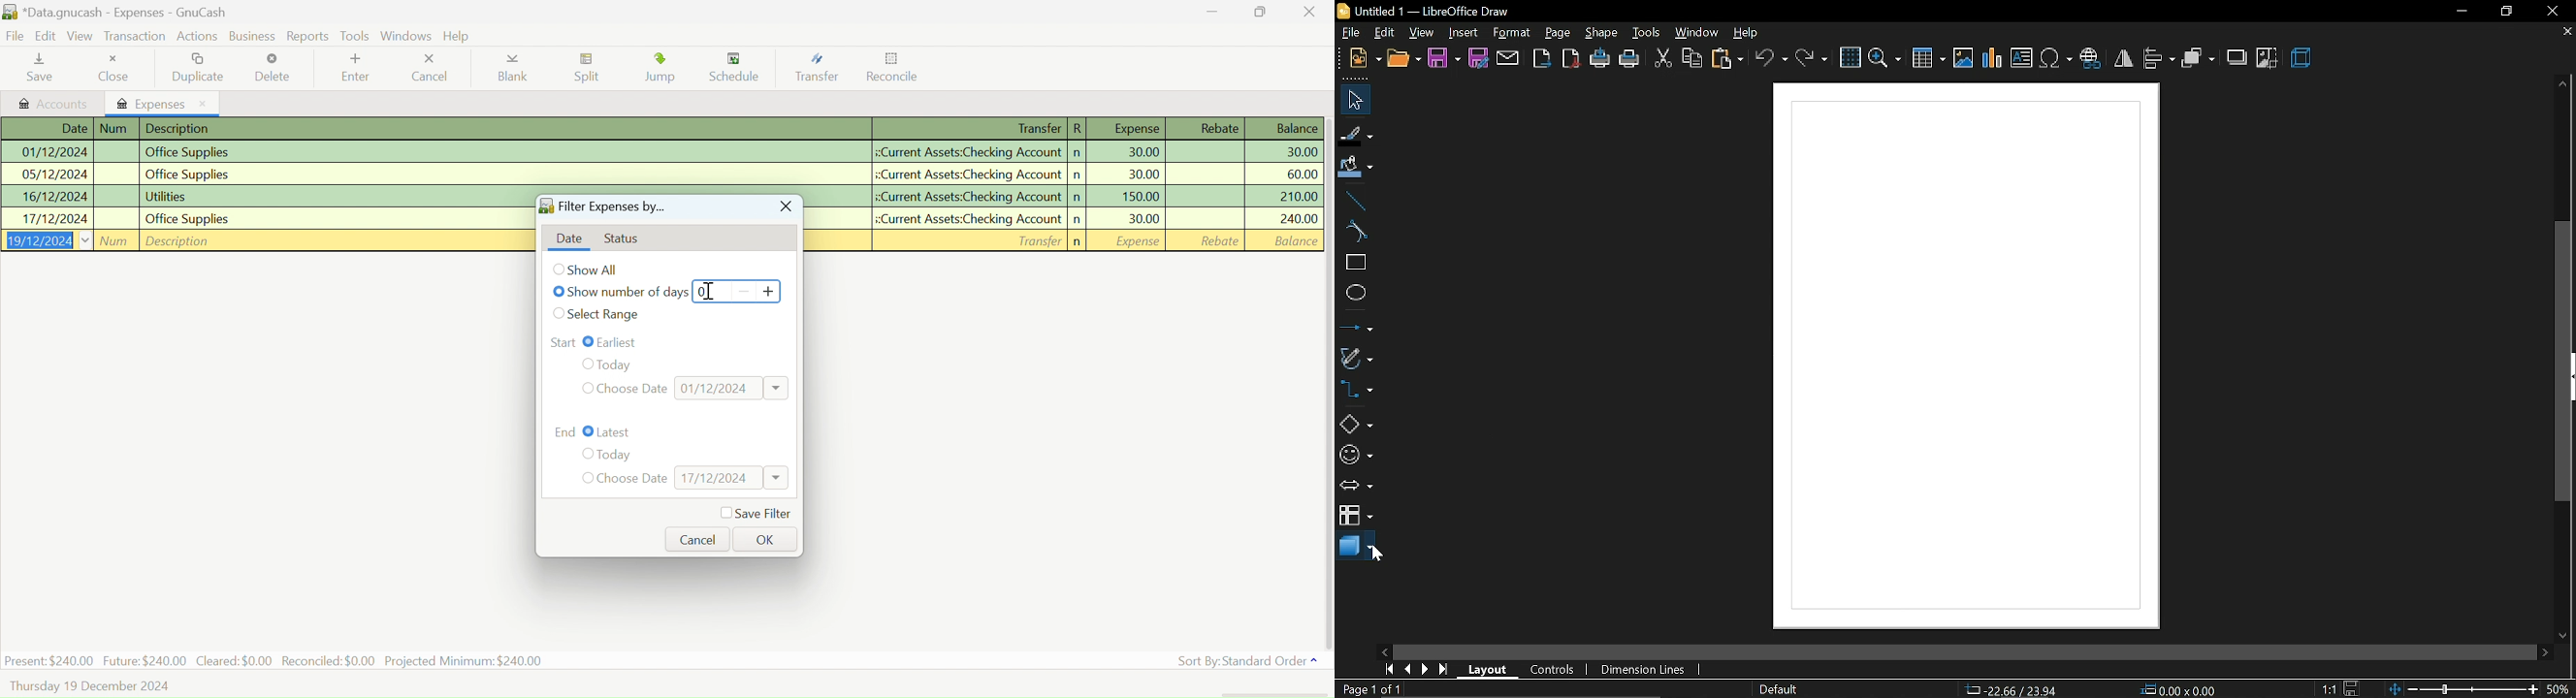 This screenshot has width=2576, height=700. I want to click on OK, so click(763, 538).